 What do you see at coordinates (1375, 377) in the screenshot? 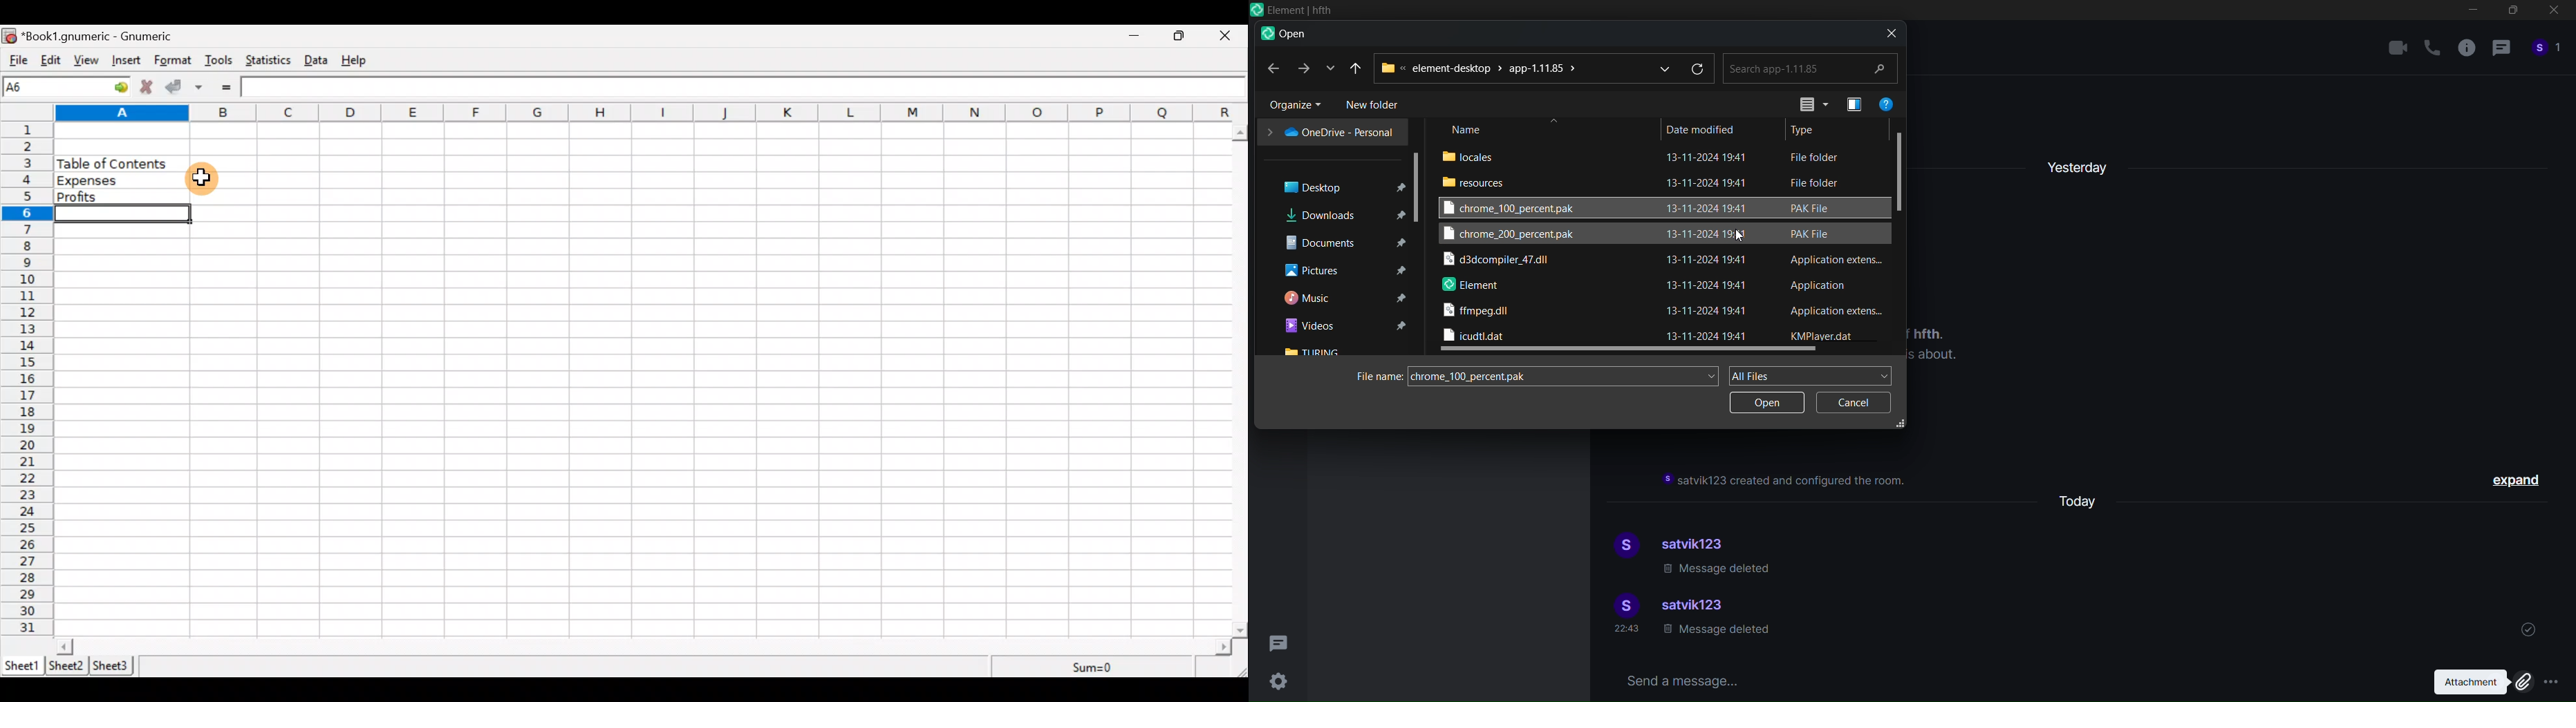
I see `file name` at bounding box center [1375, 377].